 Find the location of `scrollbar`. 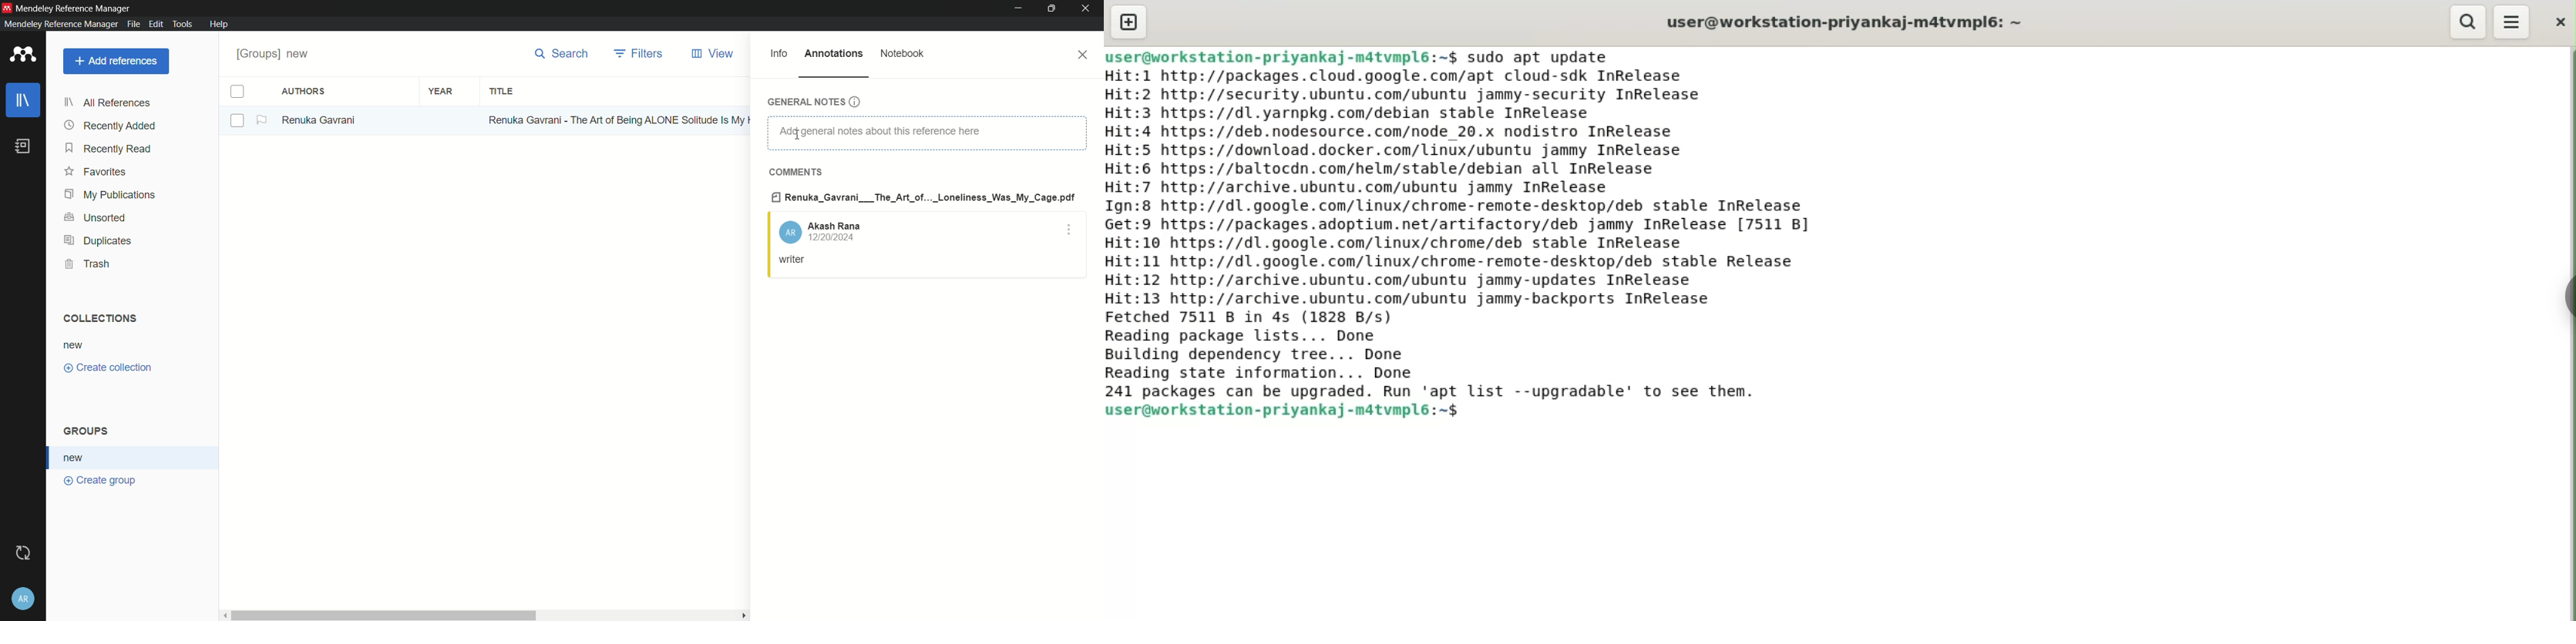

scrollbar is located at coordinates (382, 614).